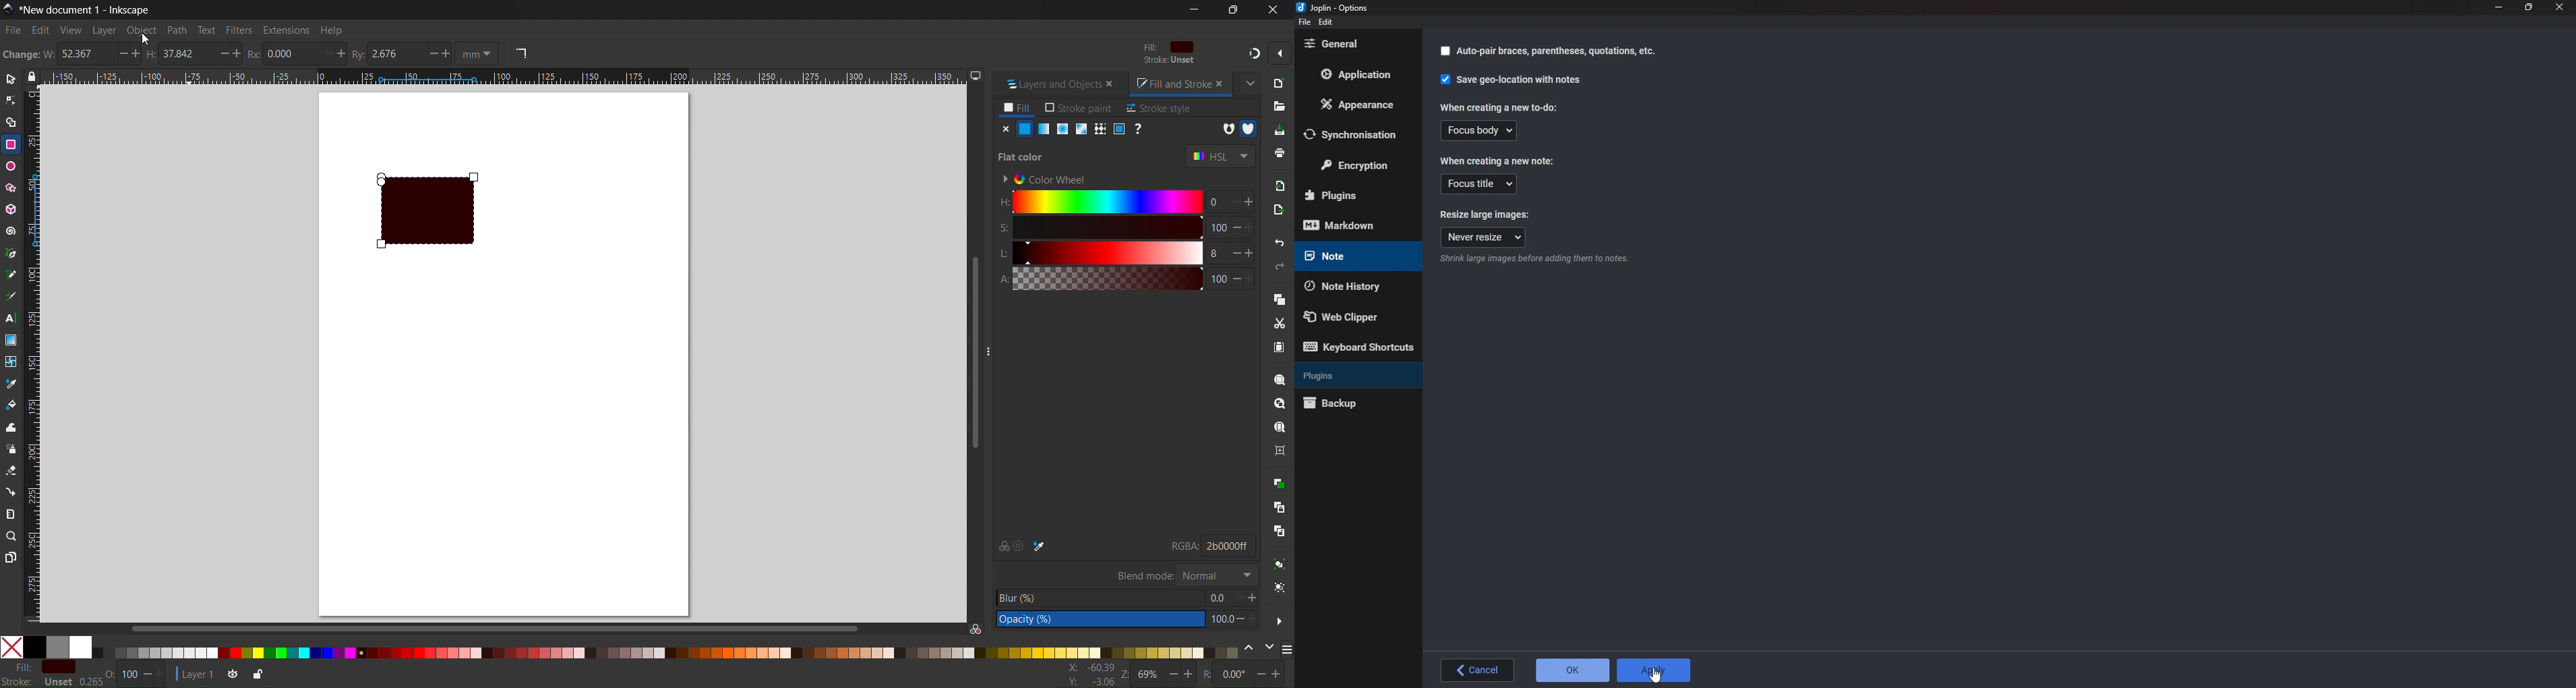 The height and width of the screenshot is (700, 2576). Describe the element at coordinates (11, 383) in the screenshot. I see `Dropper tool` at that location.